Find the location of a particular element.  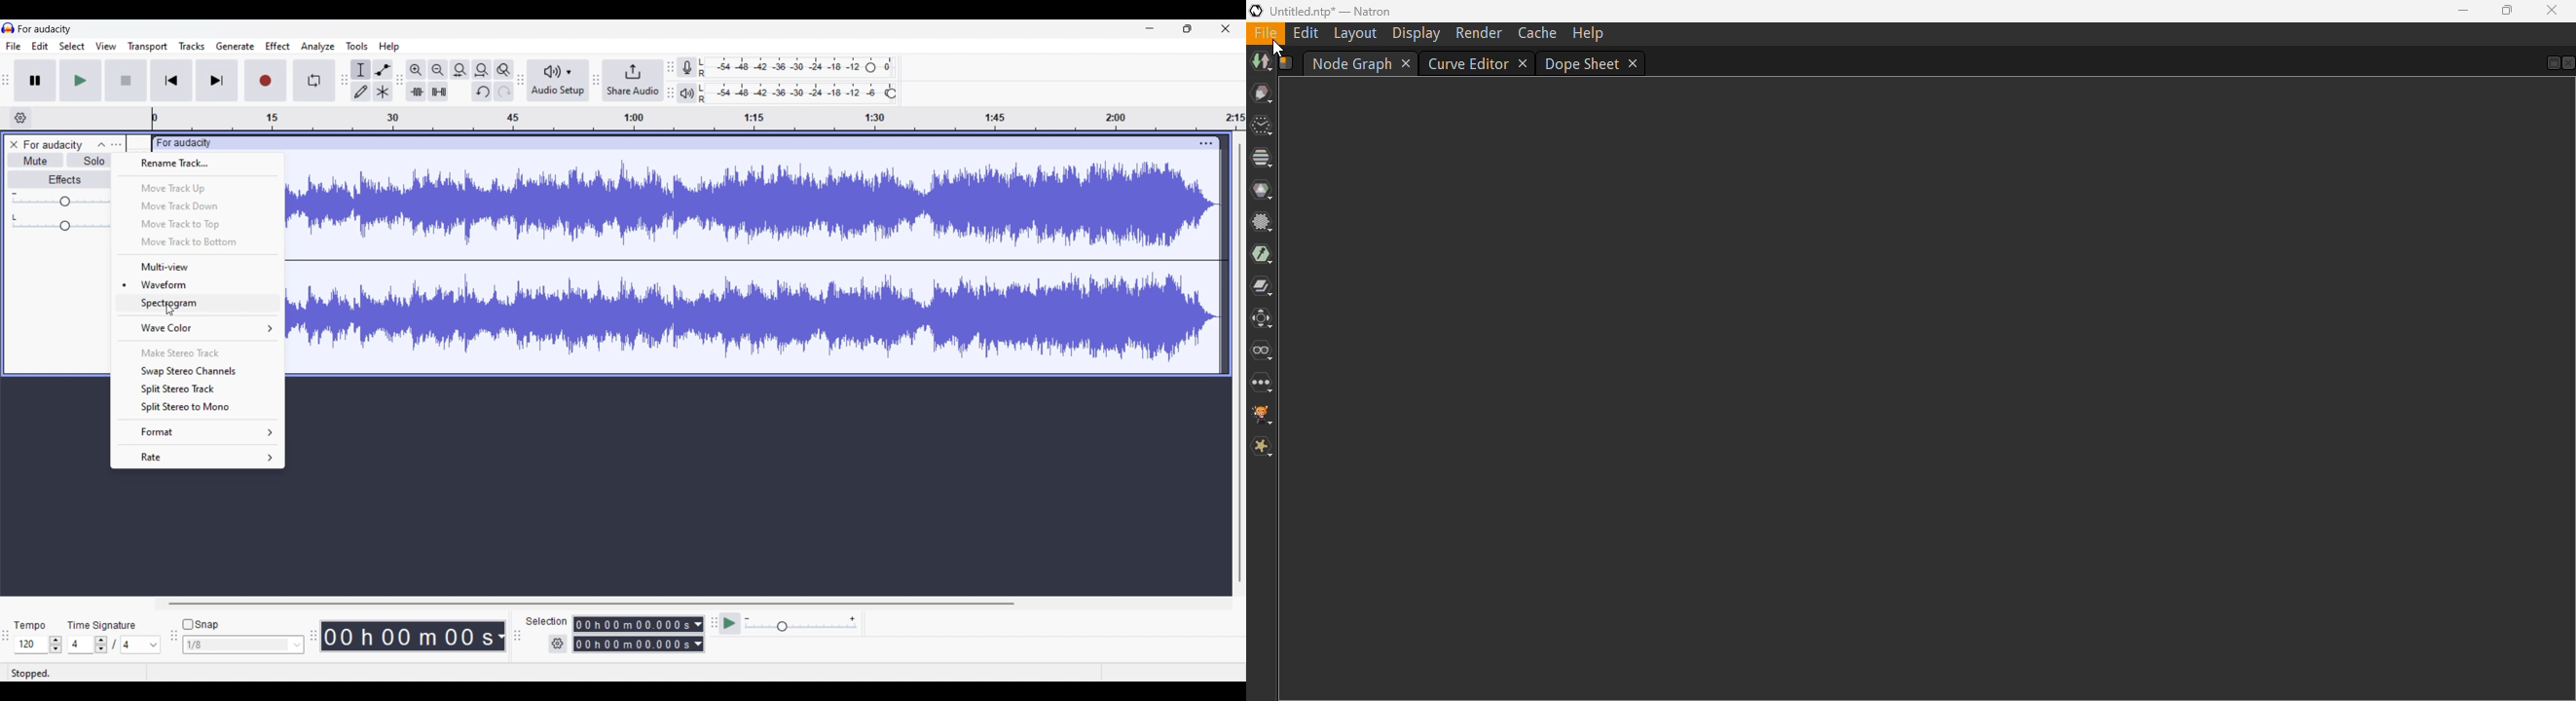

Move track to bottom is located at coordinates (199, 243).